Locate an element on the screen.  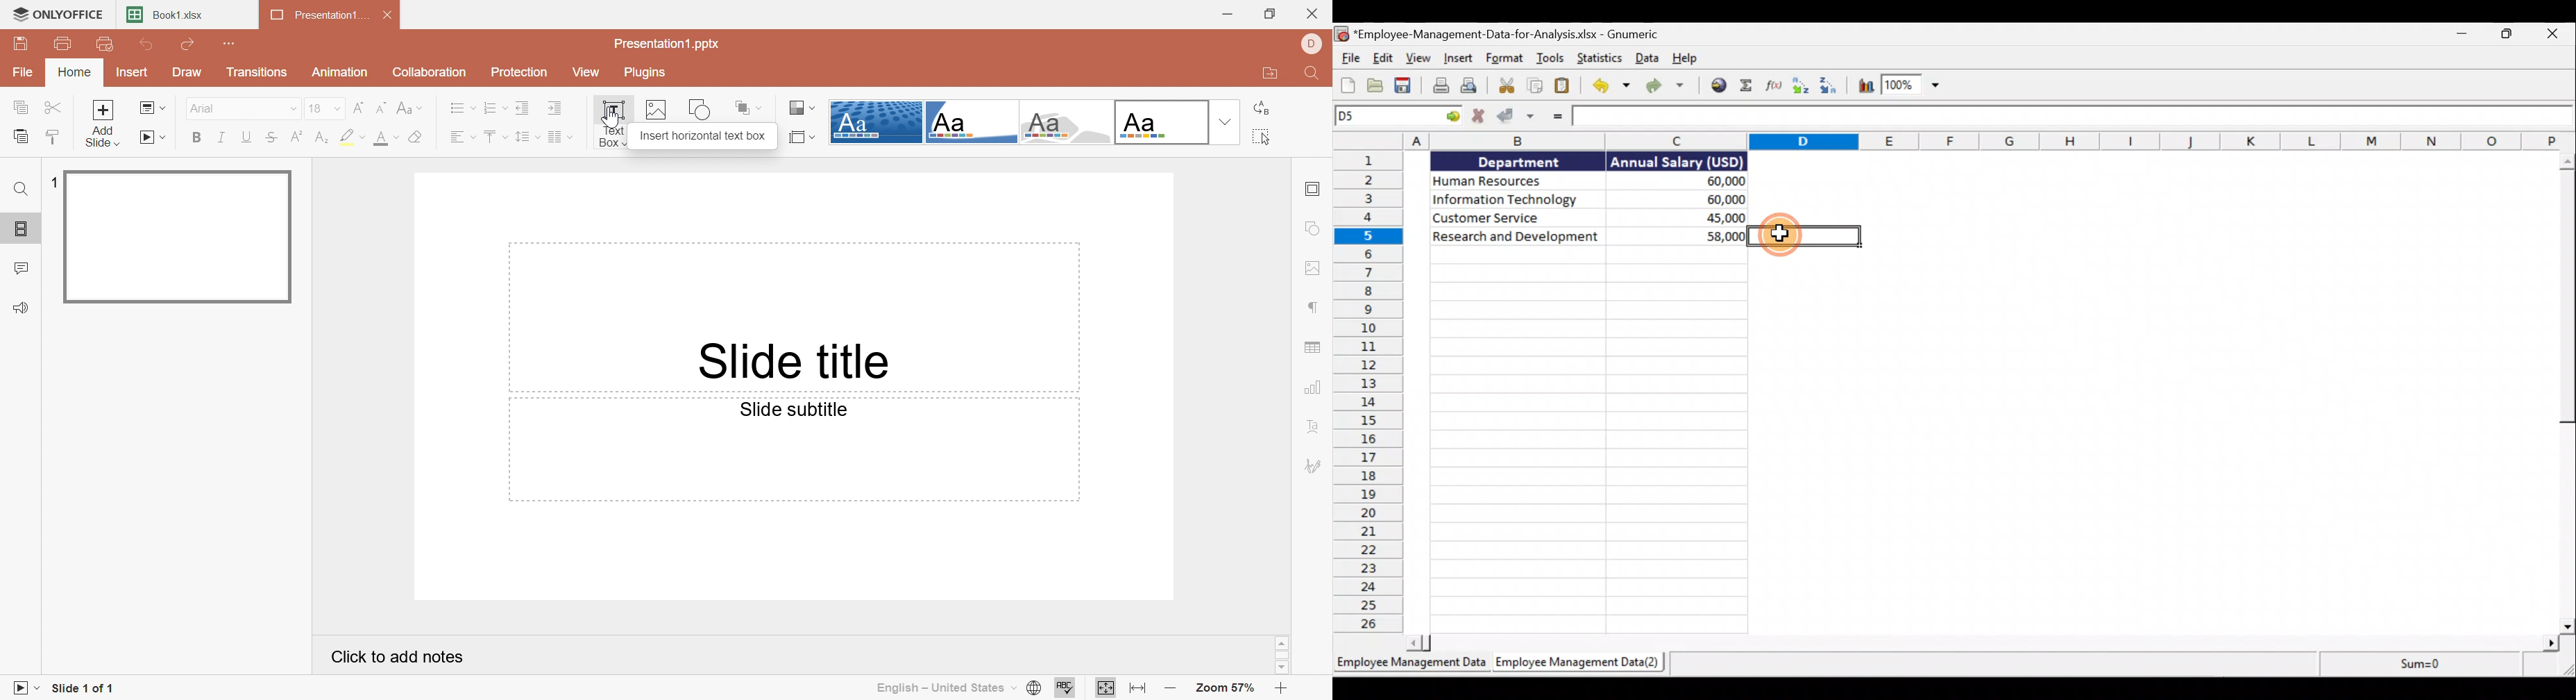
Shape is located at coordinates (702, 108).